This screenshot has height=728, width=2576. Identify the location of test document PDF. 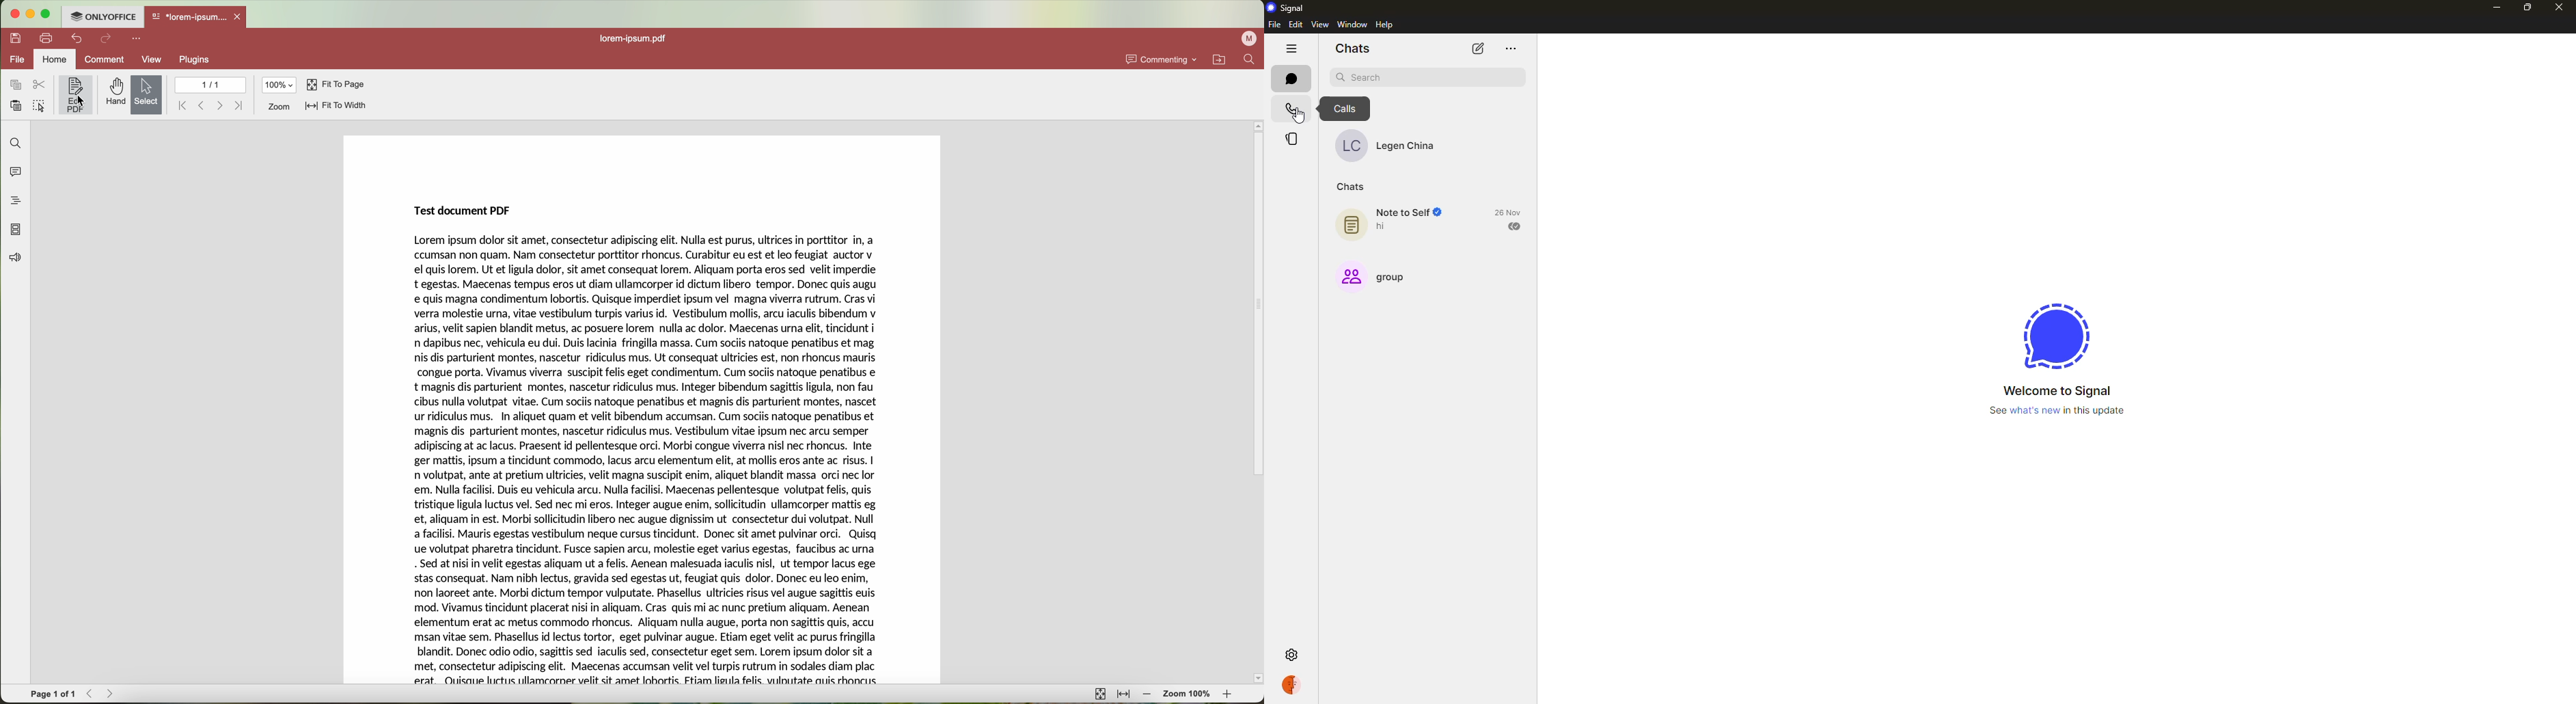
(469, 209).